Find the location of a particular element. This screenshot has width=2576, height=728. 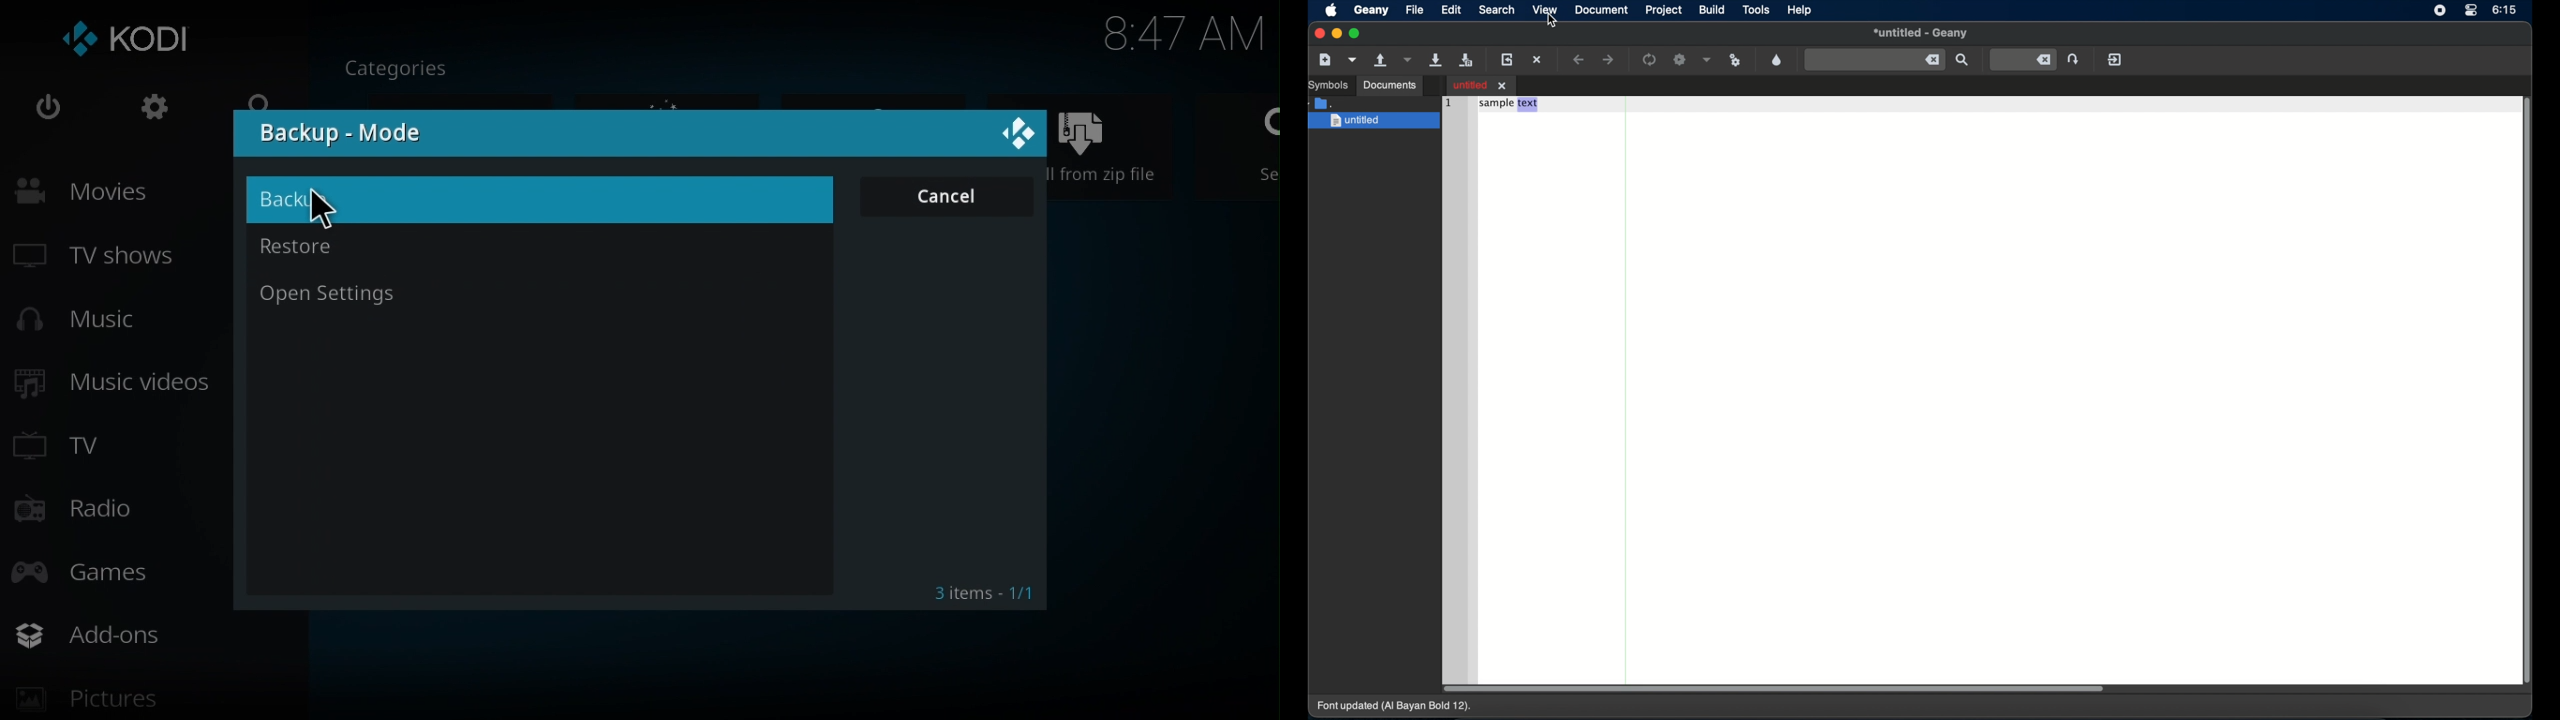

add-ons is located at coordinates (162, 635).